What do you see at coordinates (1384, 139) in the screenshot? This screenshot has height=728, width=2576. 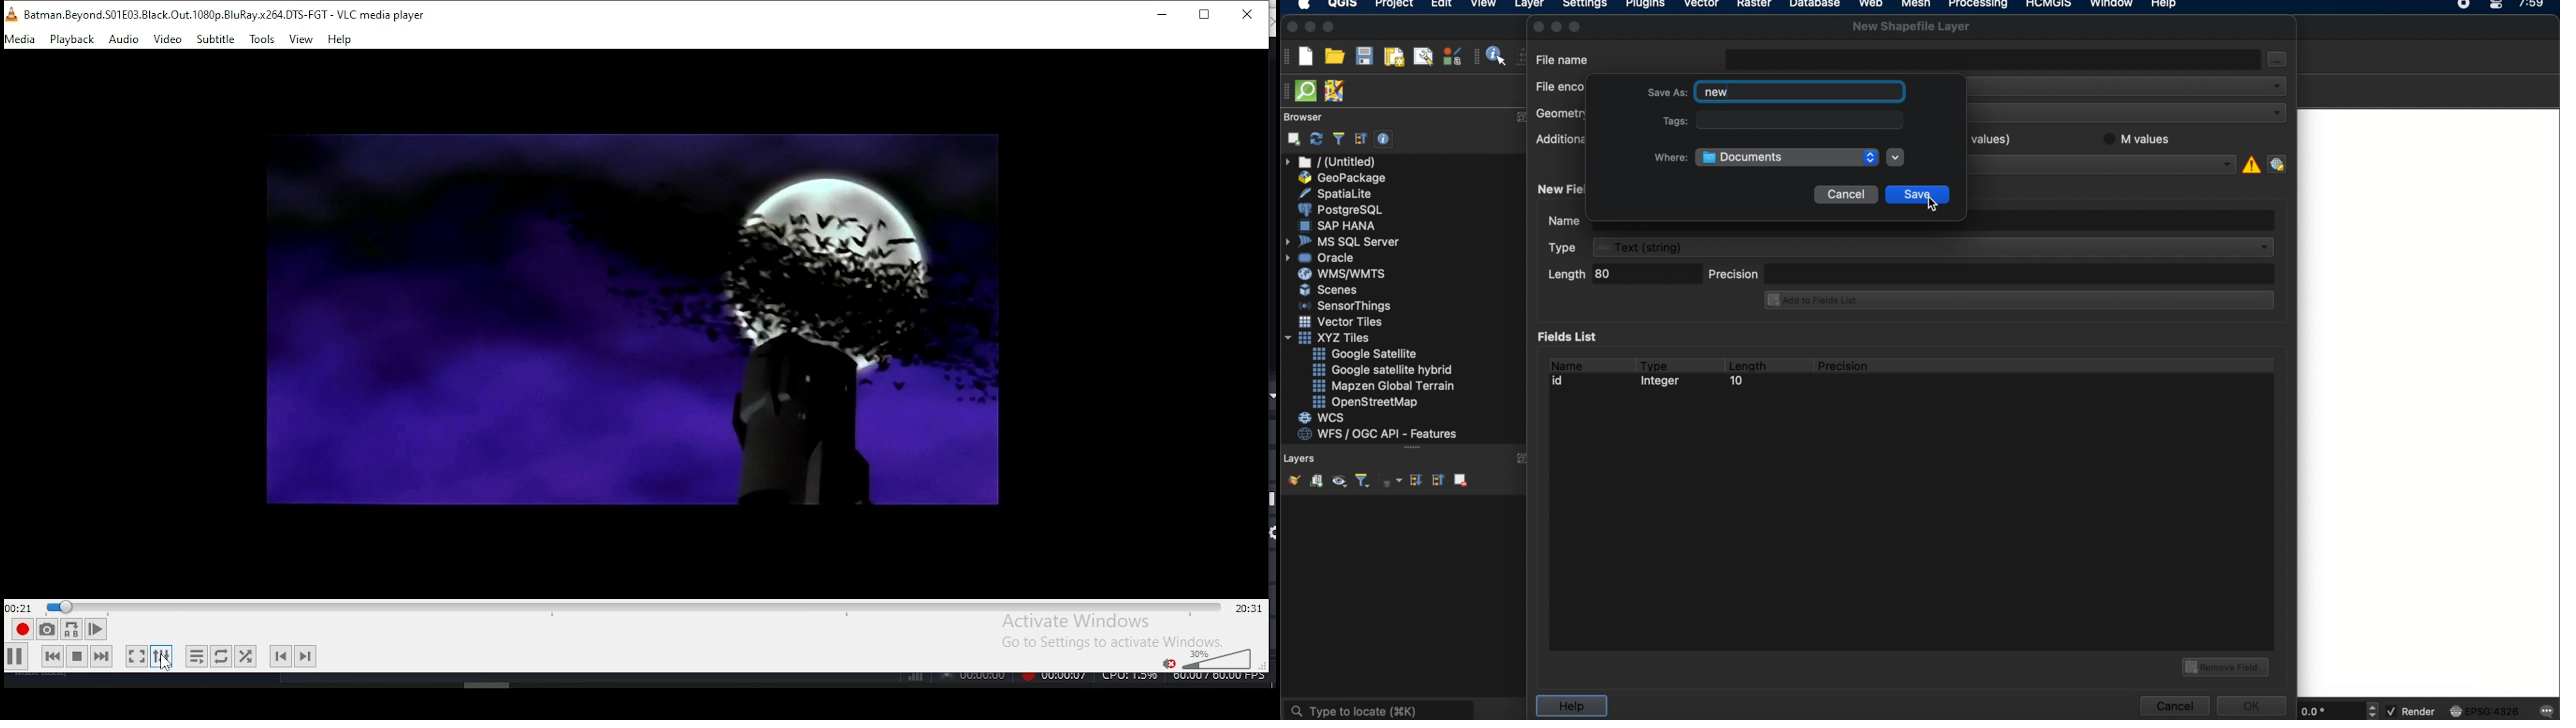 I see `enable/disable properties widget` at bounding box center [1384, 139].